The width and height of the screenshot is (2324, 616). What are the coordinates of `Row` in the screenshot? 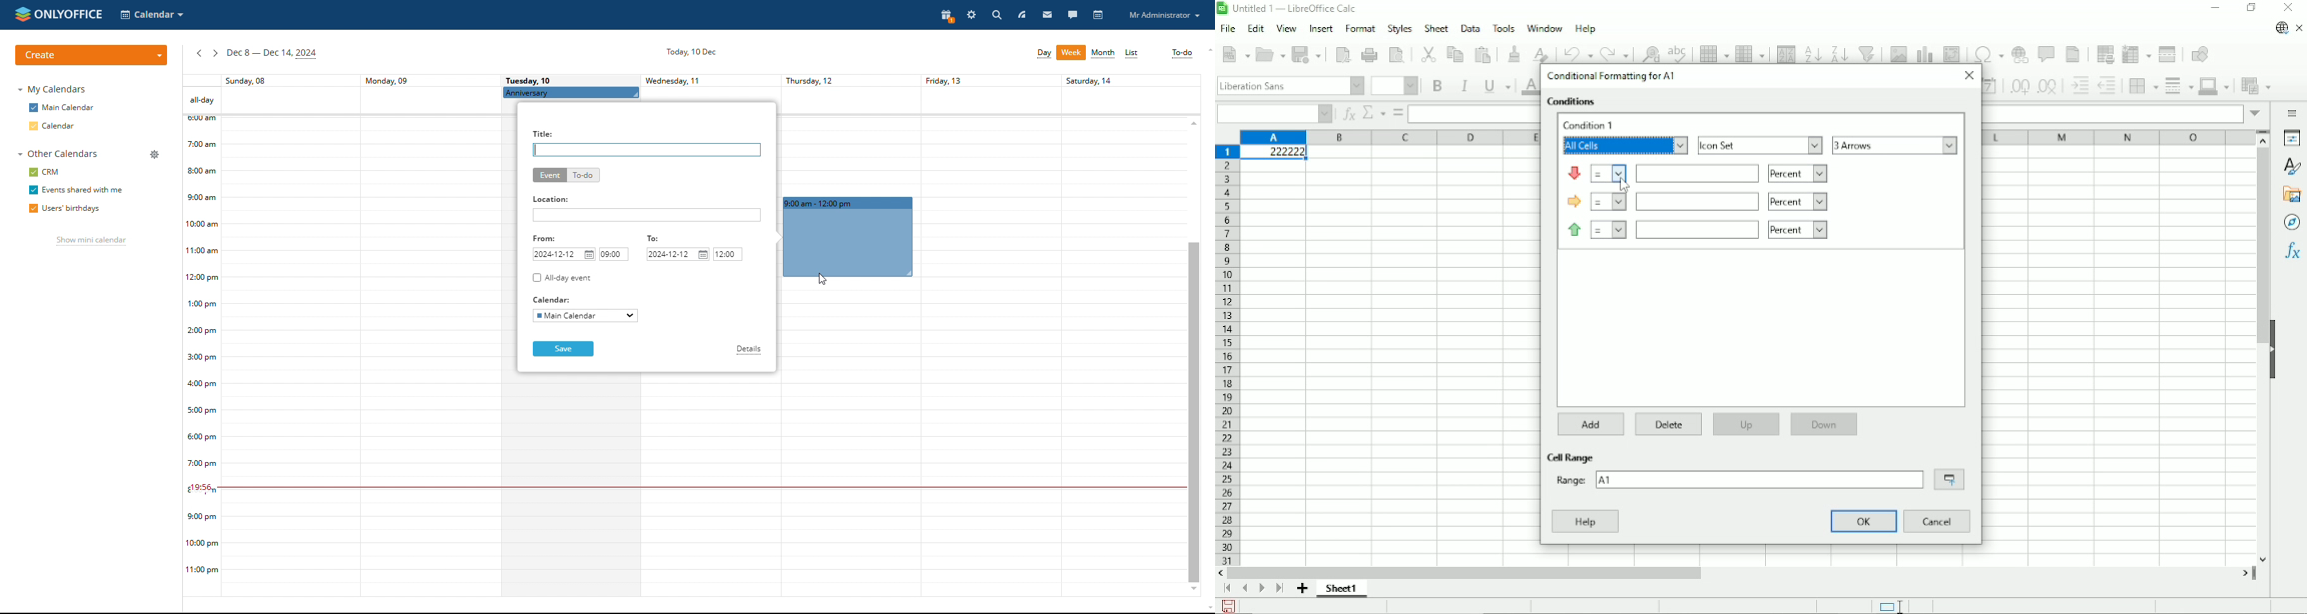 It's located at (1713, 51).